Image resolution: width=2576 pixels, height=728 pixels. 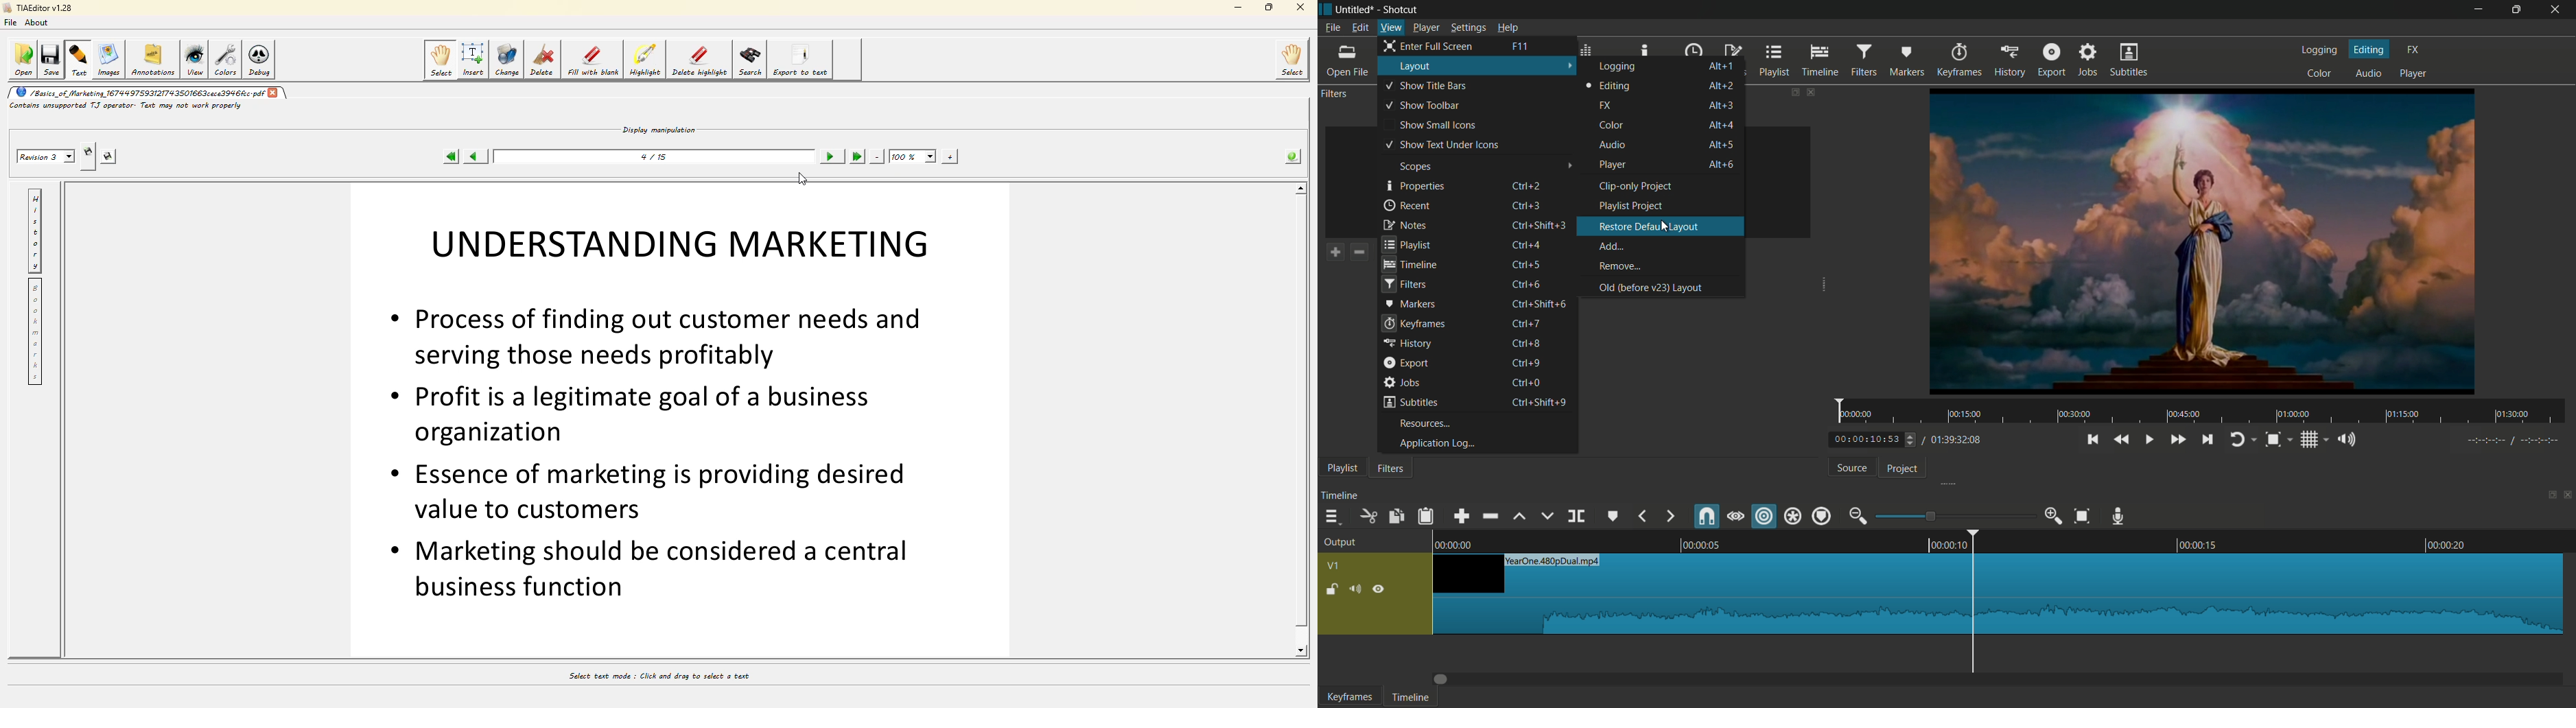 I want to click on keyboard shortcut, so click(x=1526, y=342).